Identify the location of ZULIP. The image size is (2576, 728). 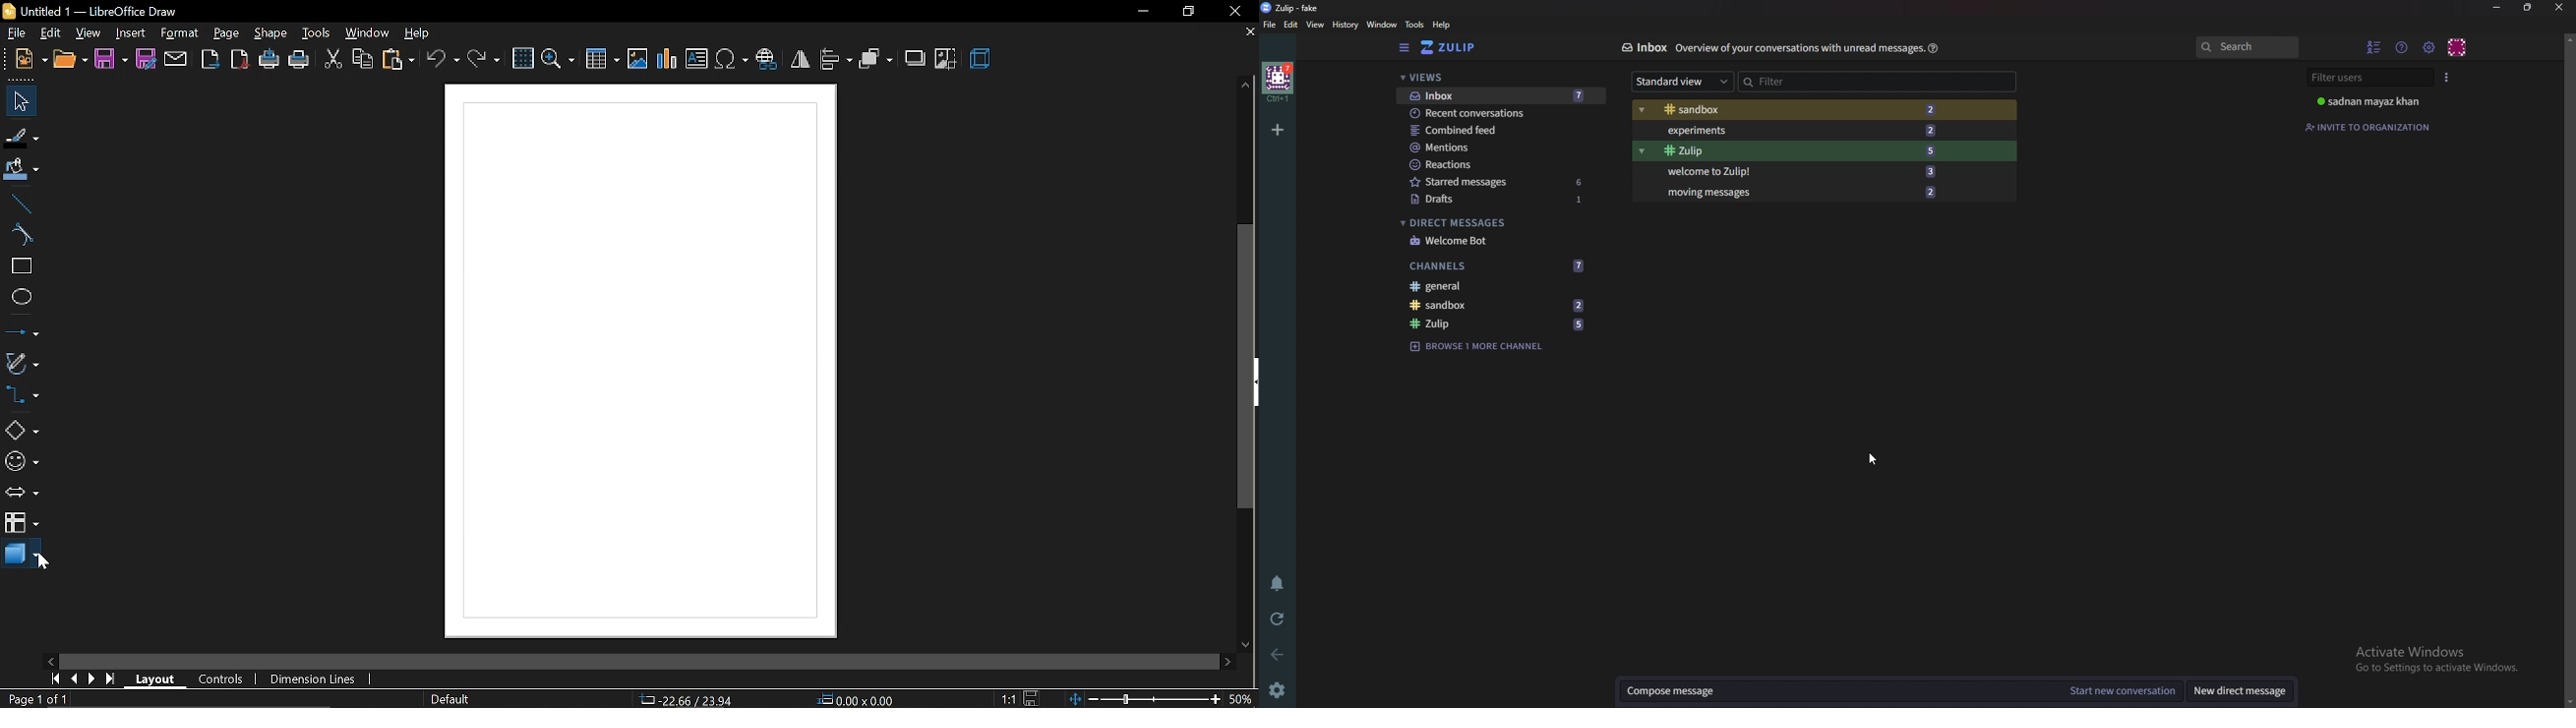
(1292, 8).